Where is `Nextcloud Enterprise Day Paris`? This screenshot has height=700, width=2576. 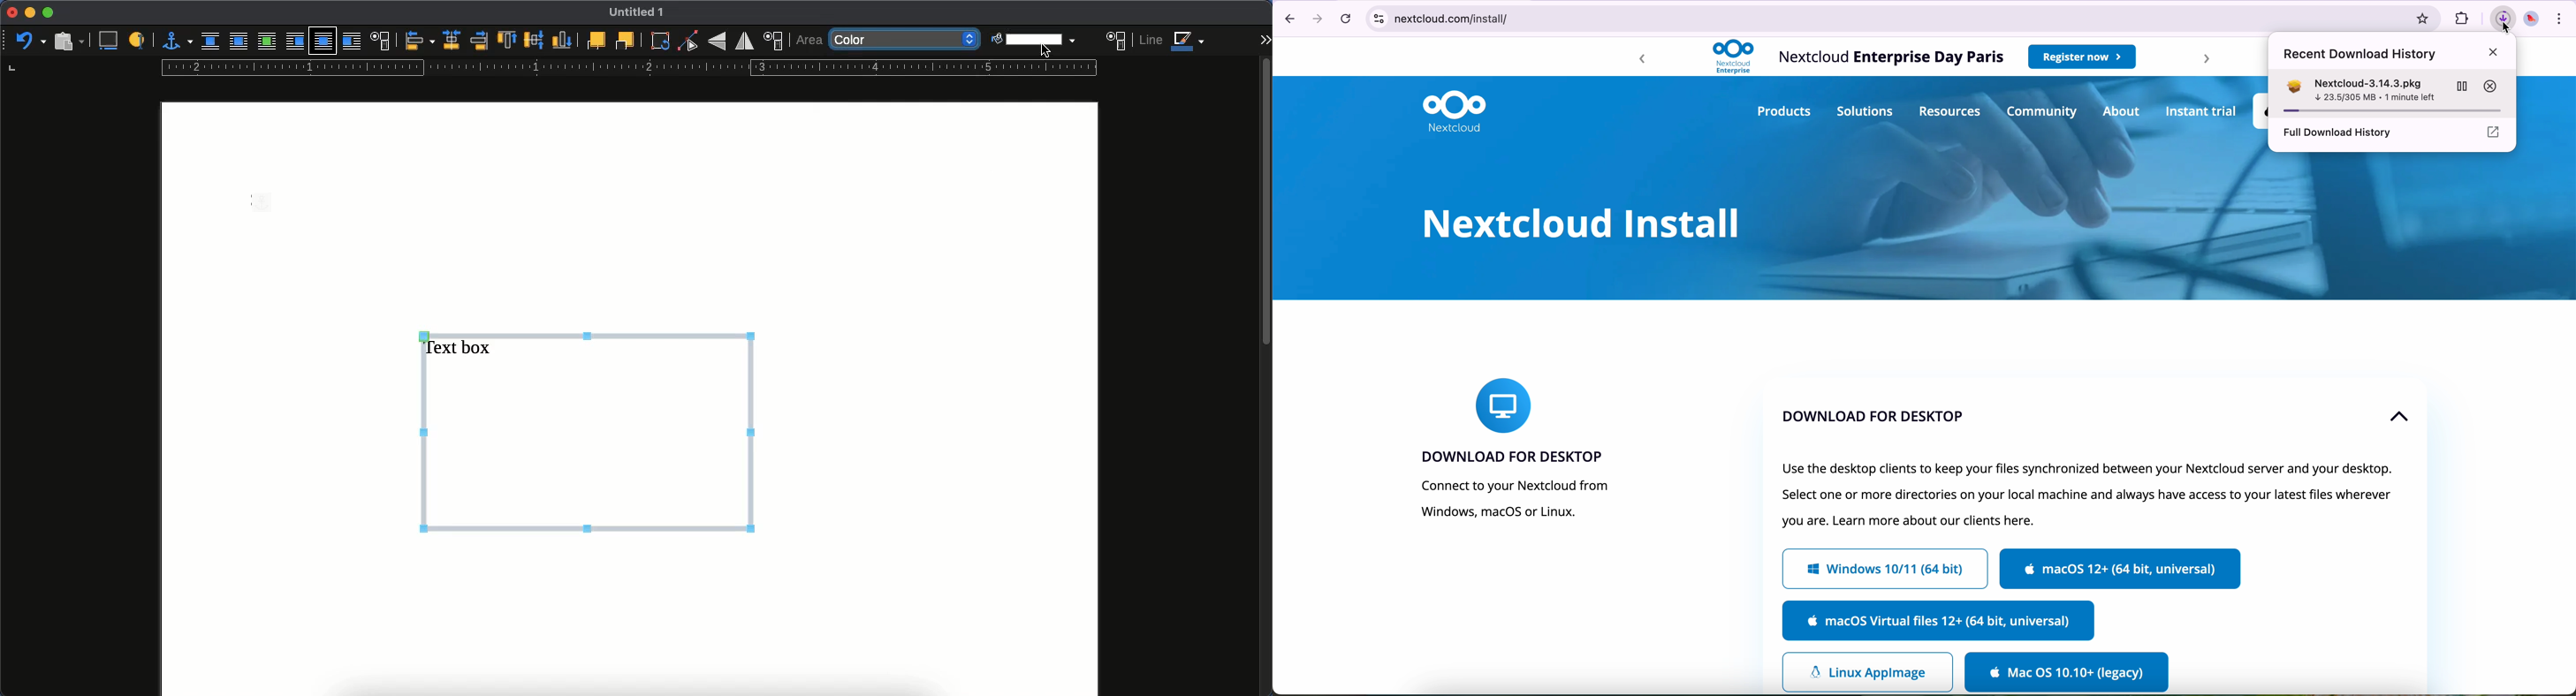
Nextcloud Enterprise Day Paris is located at coordinates (1889, 57).